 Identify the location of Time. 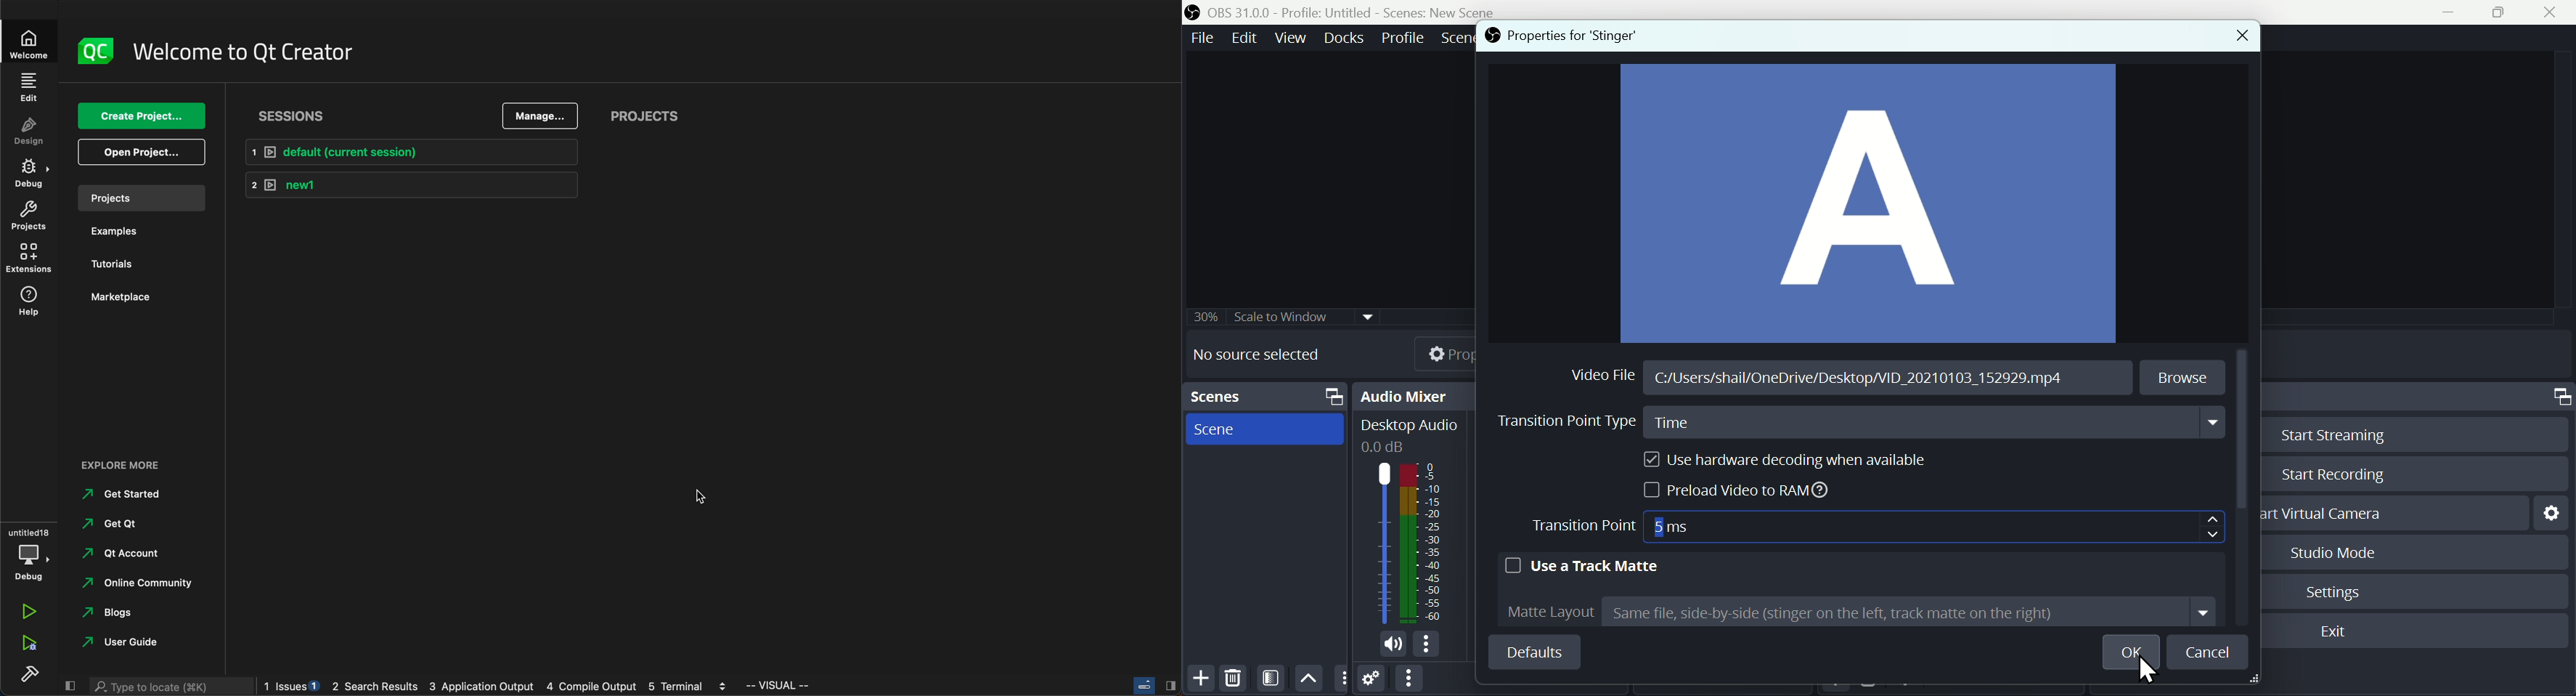
(1938, 425).